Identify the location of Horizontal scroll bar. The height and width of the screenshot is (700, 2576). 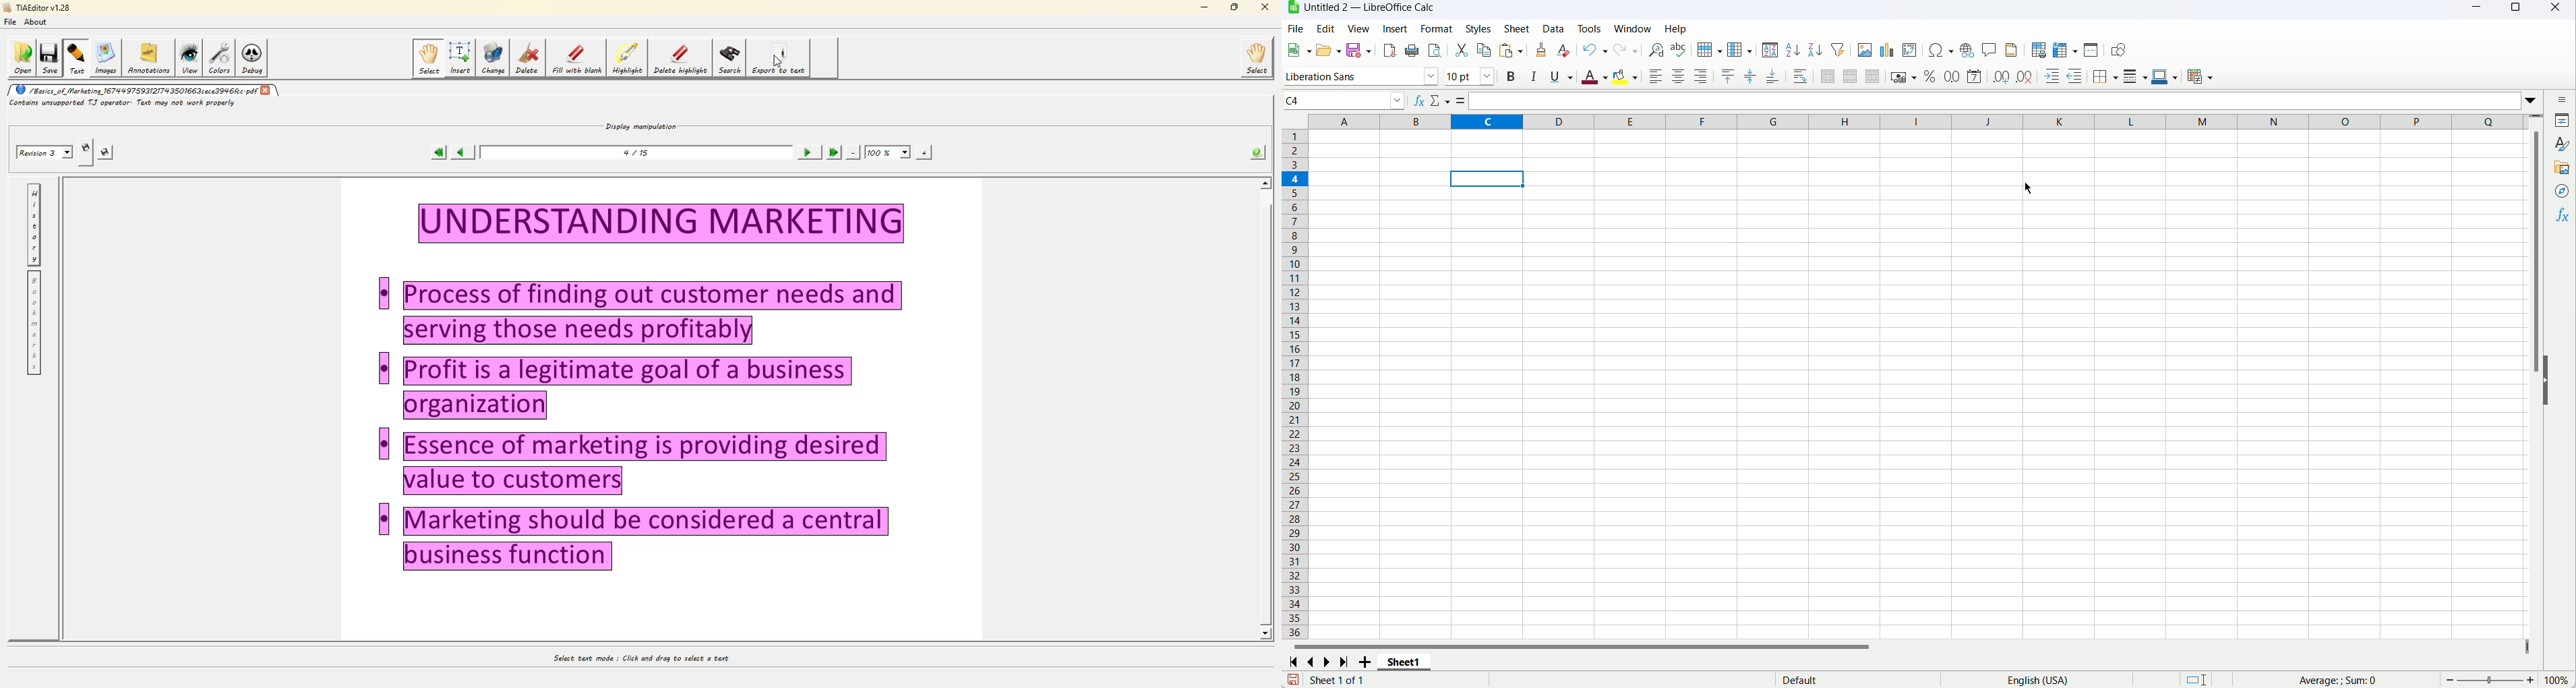
(1907, 648).